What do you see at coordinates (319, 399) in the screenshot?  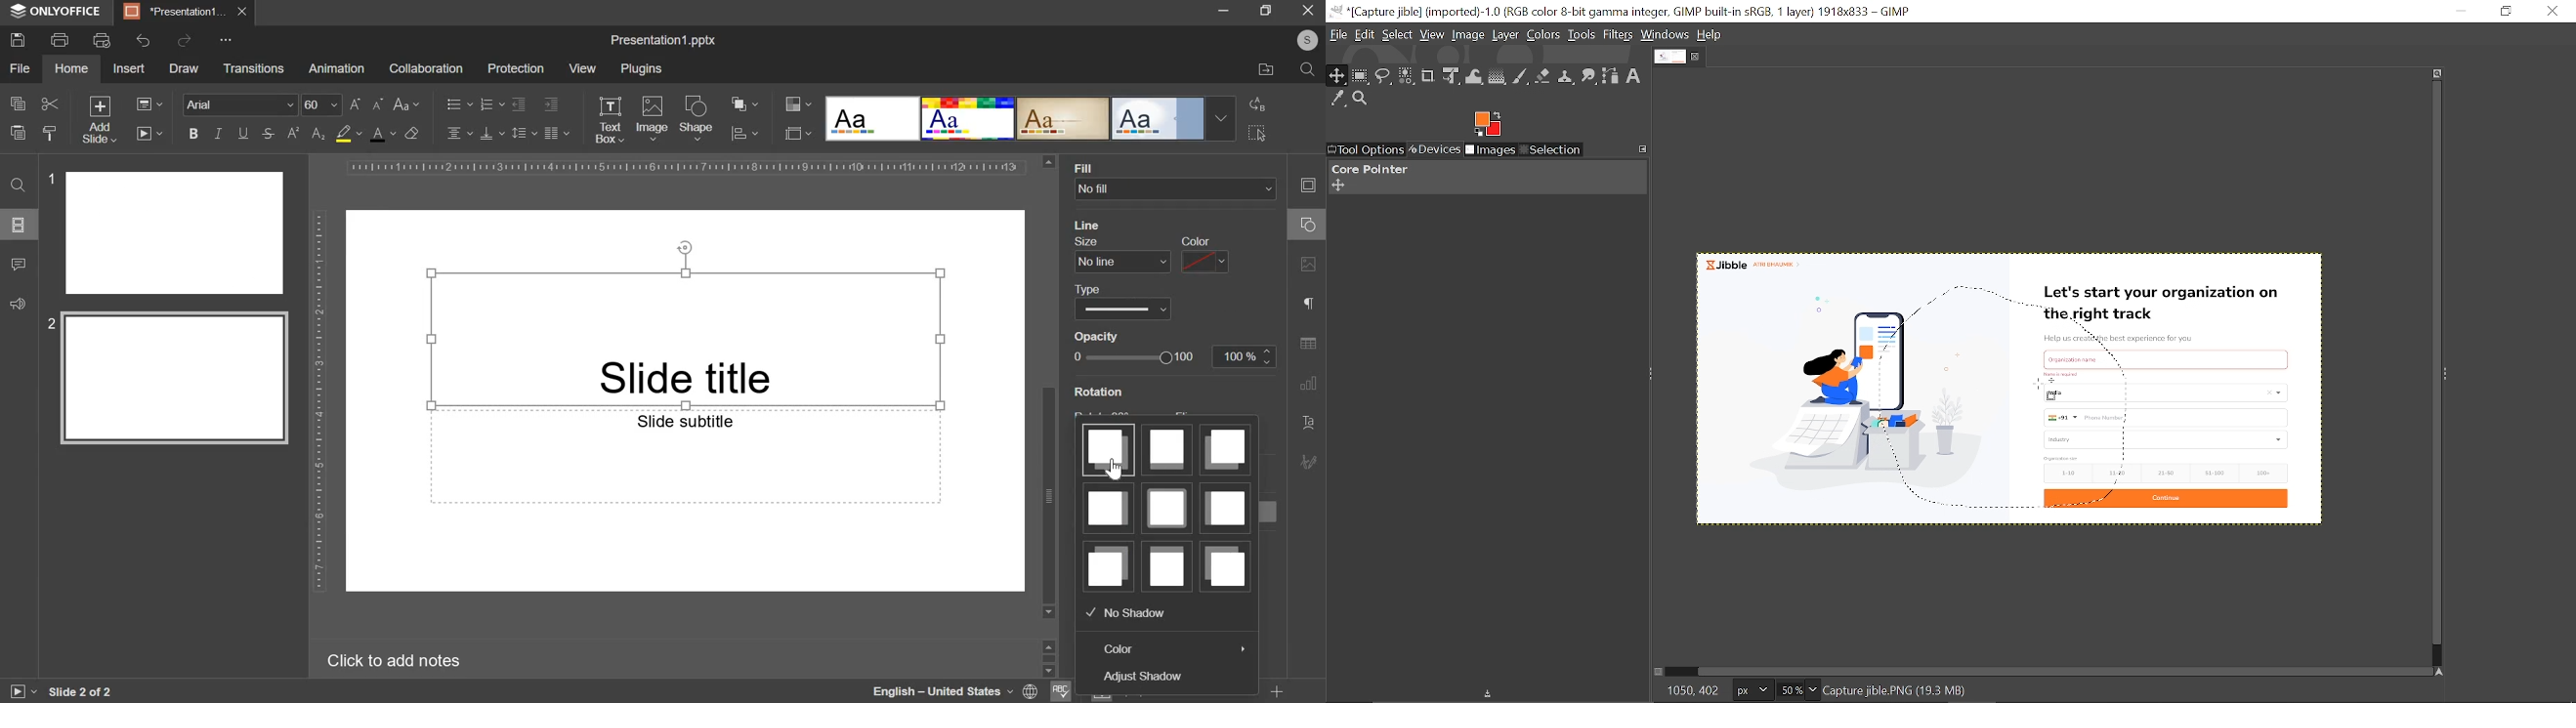 I see `vertical scale` at bounding box center [319, 399].